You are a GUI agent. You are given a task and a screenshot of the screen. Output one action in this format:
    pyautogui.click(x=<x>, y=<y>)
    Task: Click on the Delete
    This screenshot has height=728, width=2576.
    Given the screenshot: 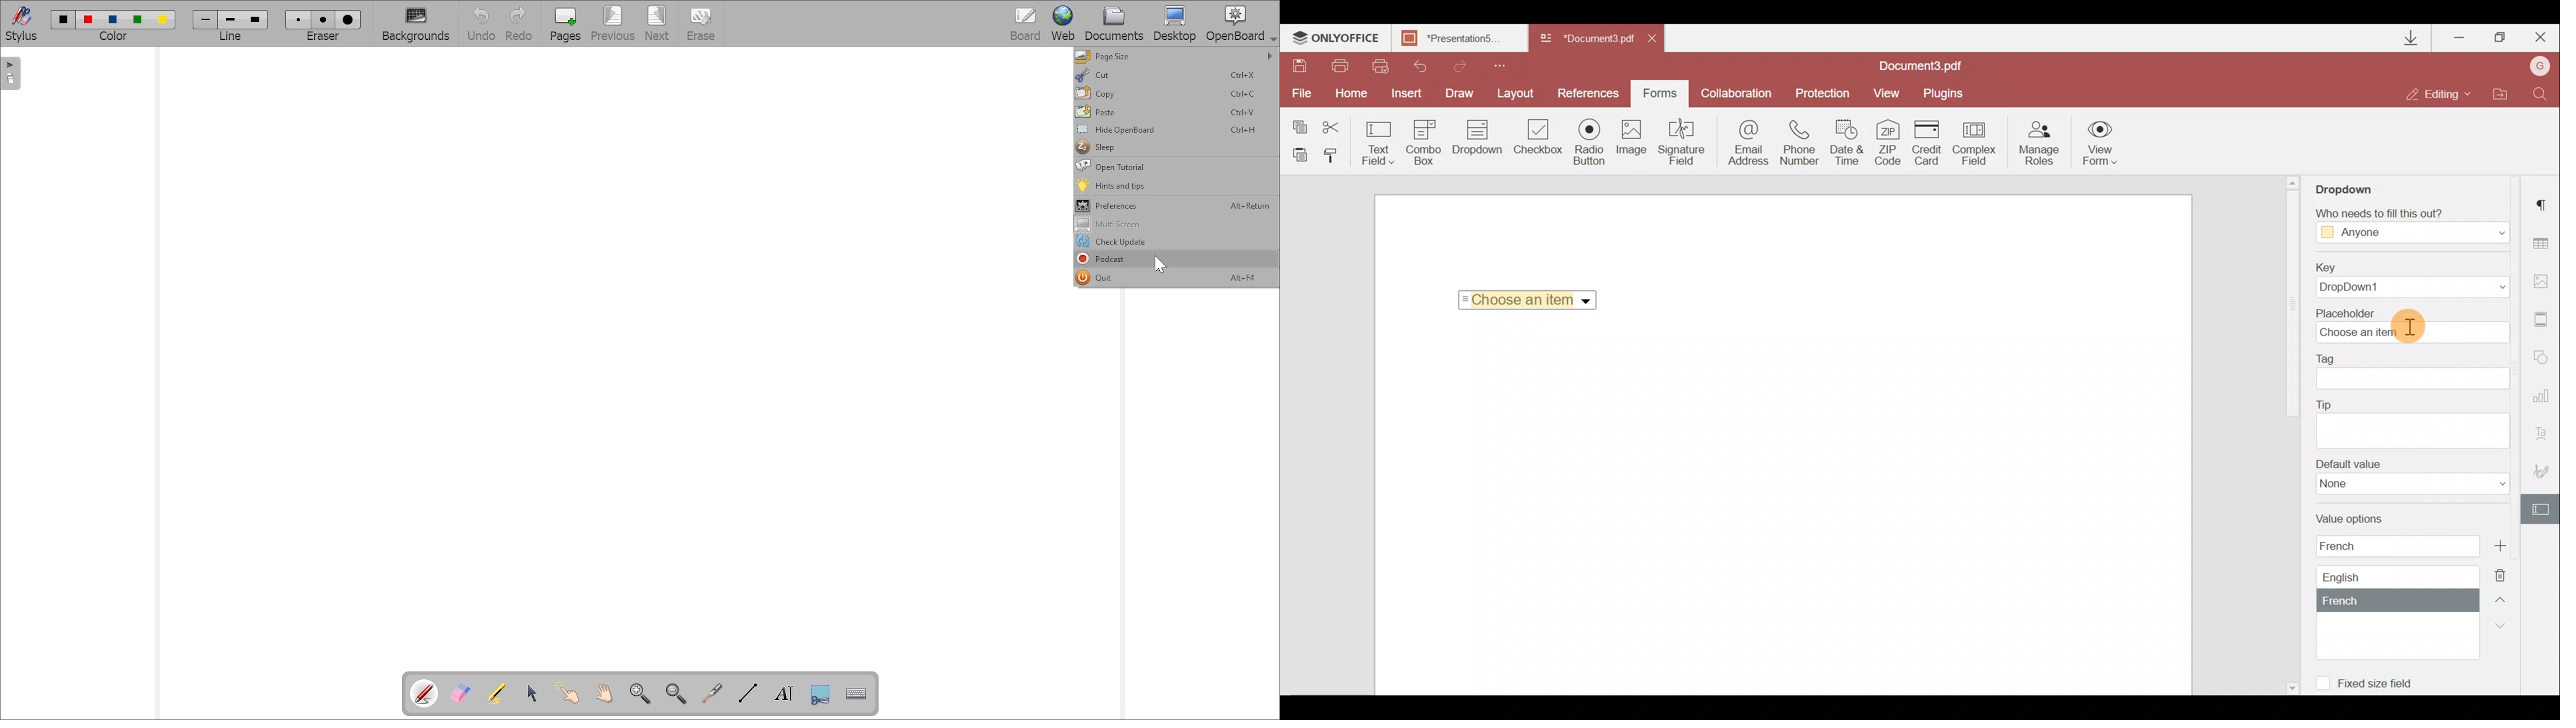 What is the action you would take?
    pyautogui.click(x=2508, y=574)
    